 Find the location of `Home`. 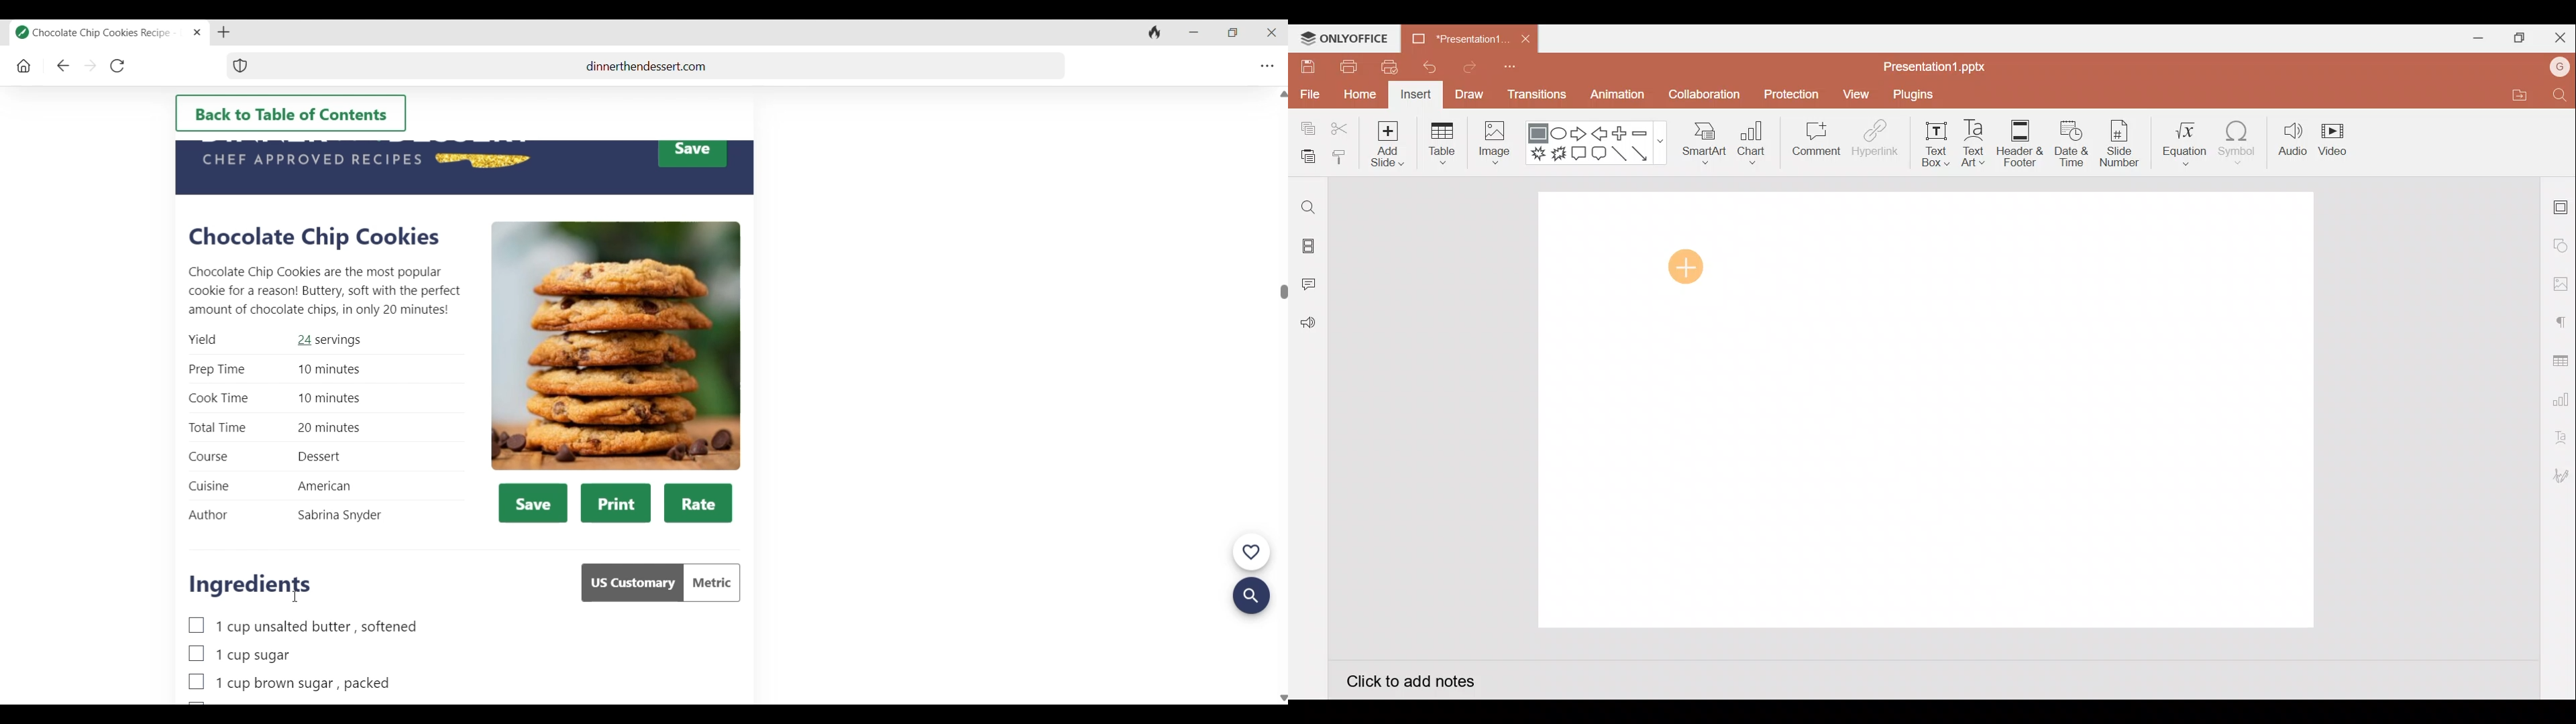

Home is located at coordinates (1360, 96).